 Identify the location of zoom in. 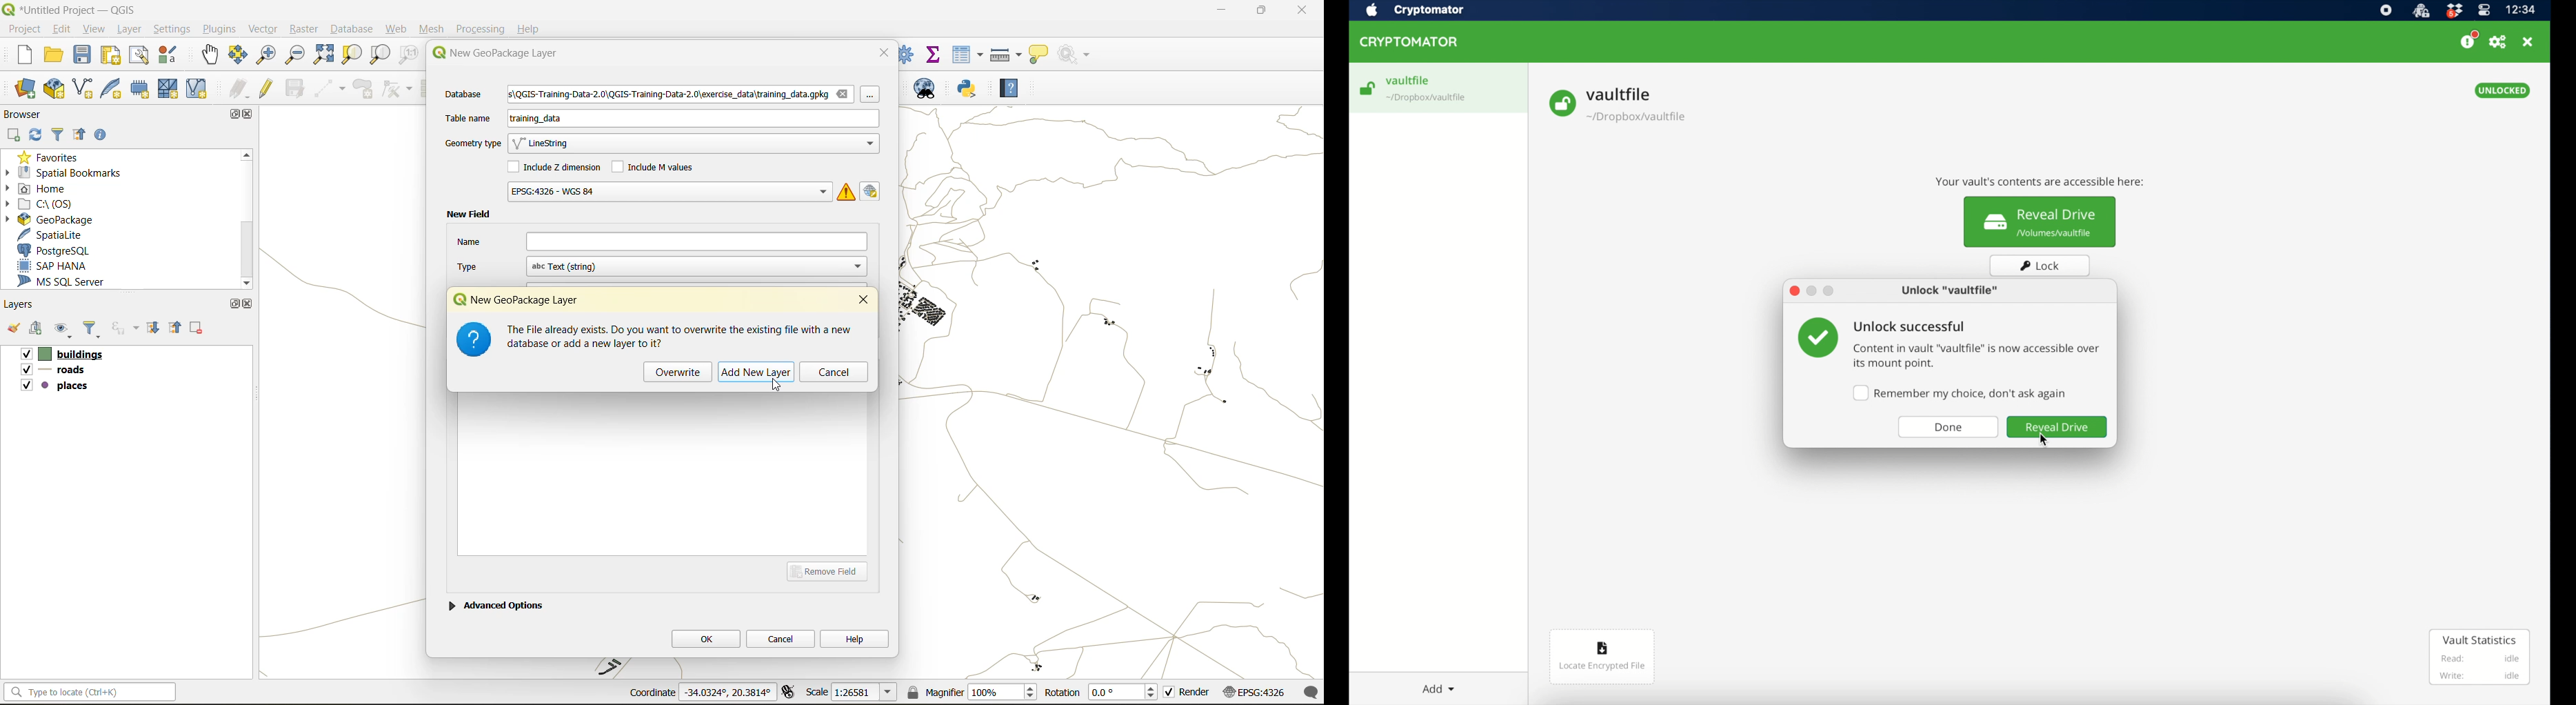
(265, 54).